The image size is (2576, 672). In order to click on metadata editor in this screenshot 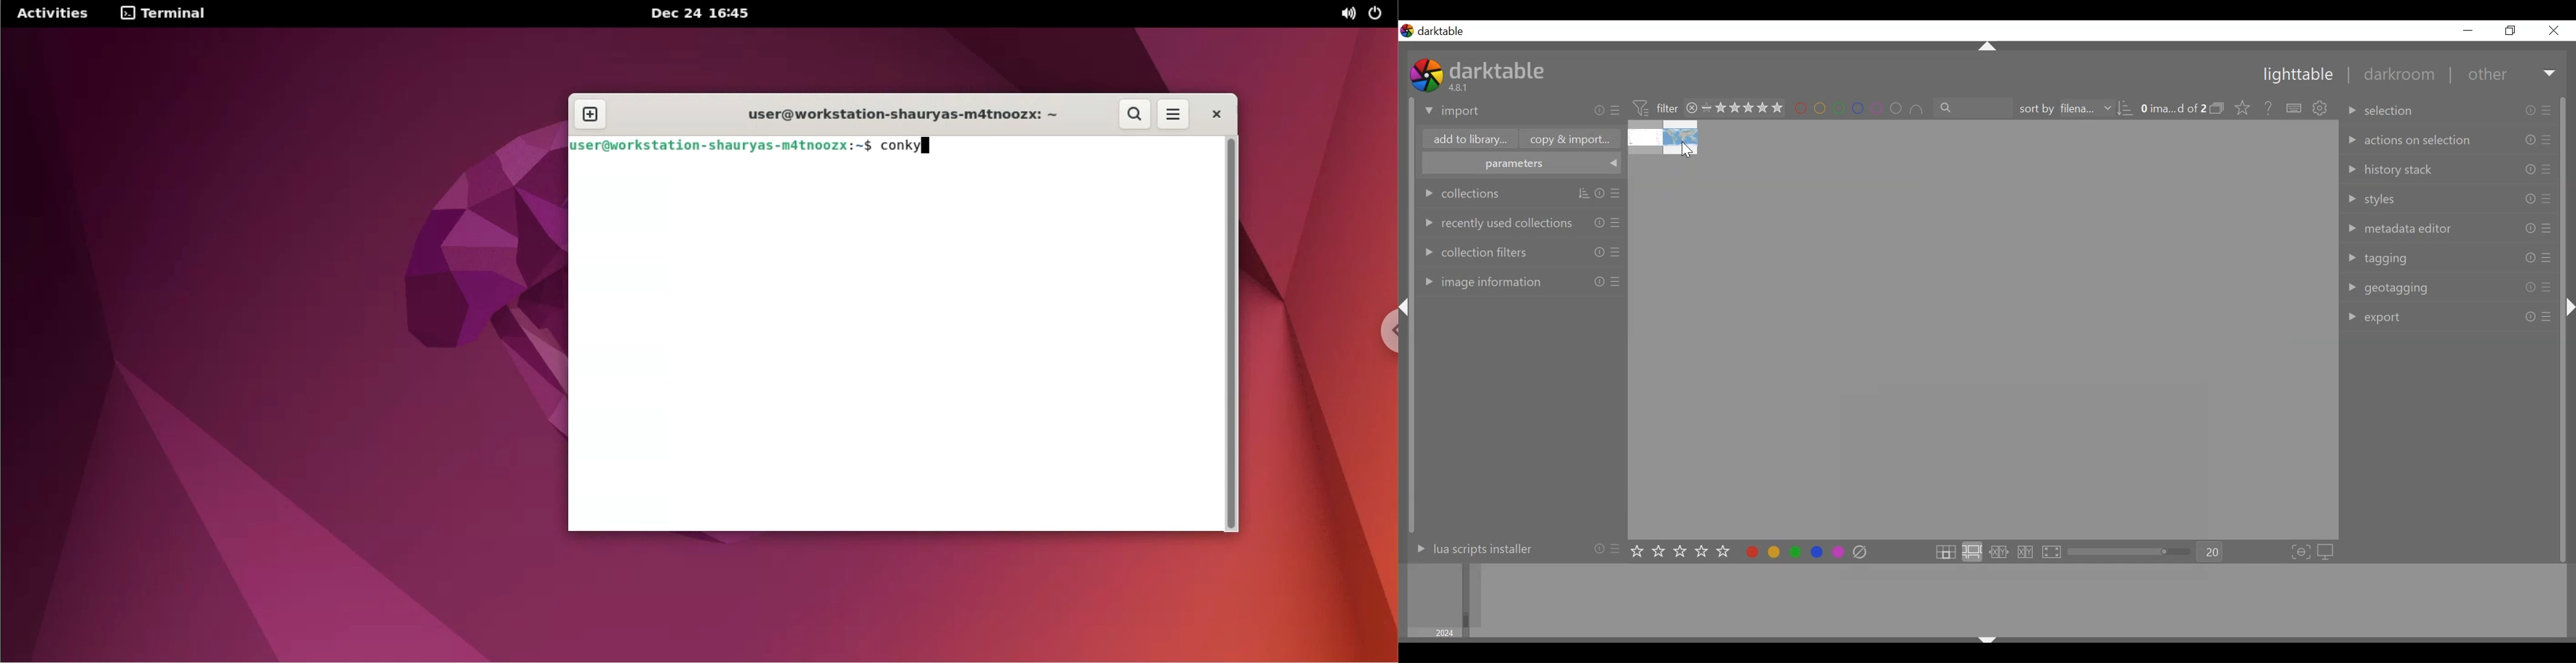, I will do `click(2416, 227)`.